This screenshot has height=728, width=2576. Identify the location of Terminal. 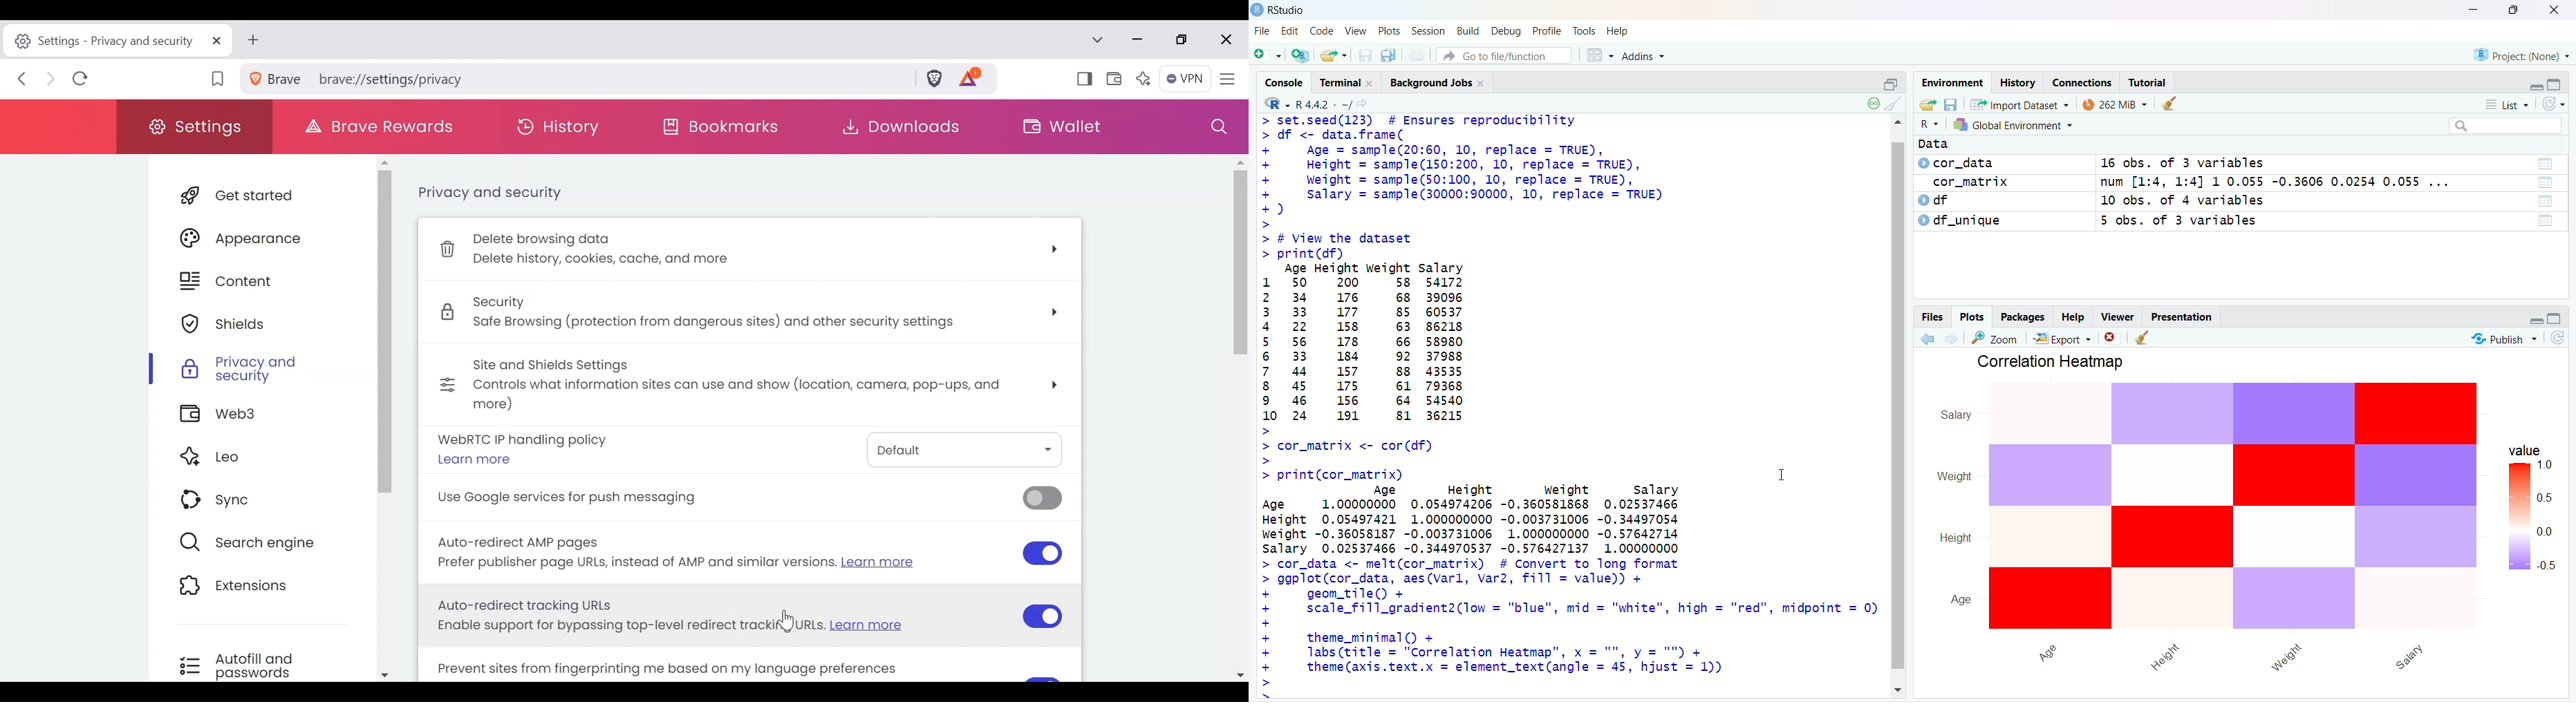
(1351, 83).